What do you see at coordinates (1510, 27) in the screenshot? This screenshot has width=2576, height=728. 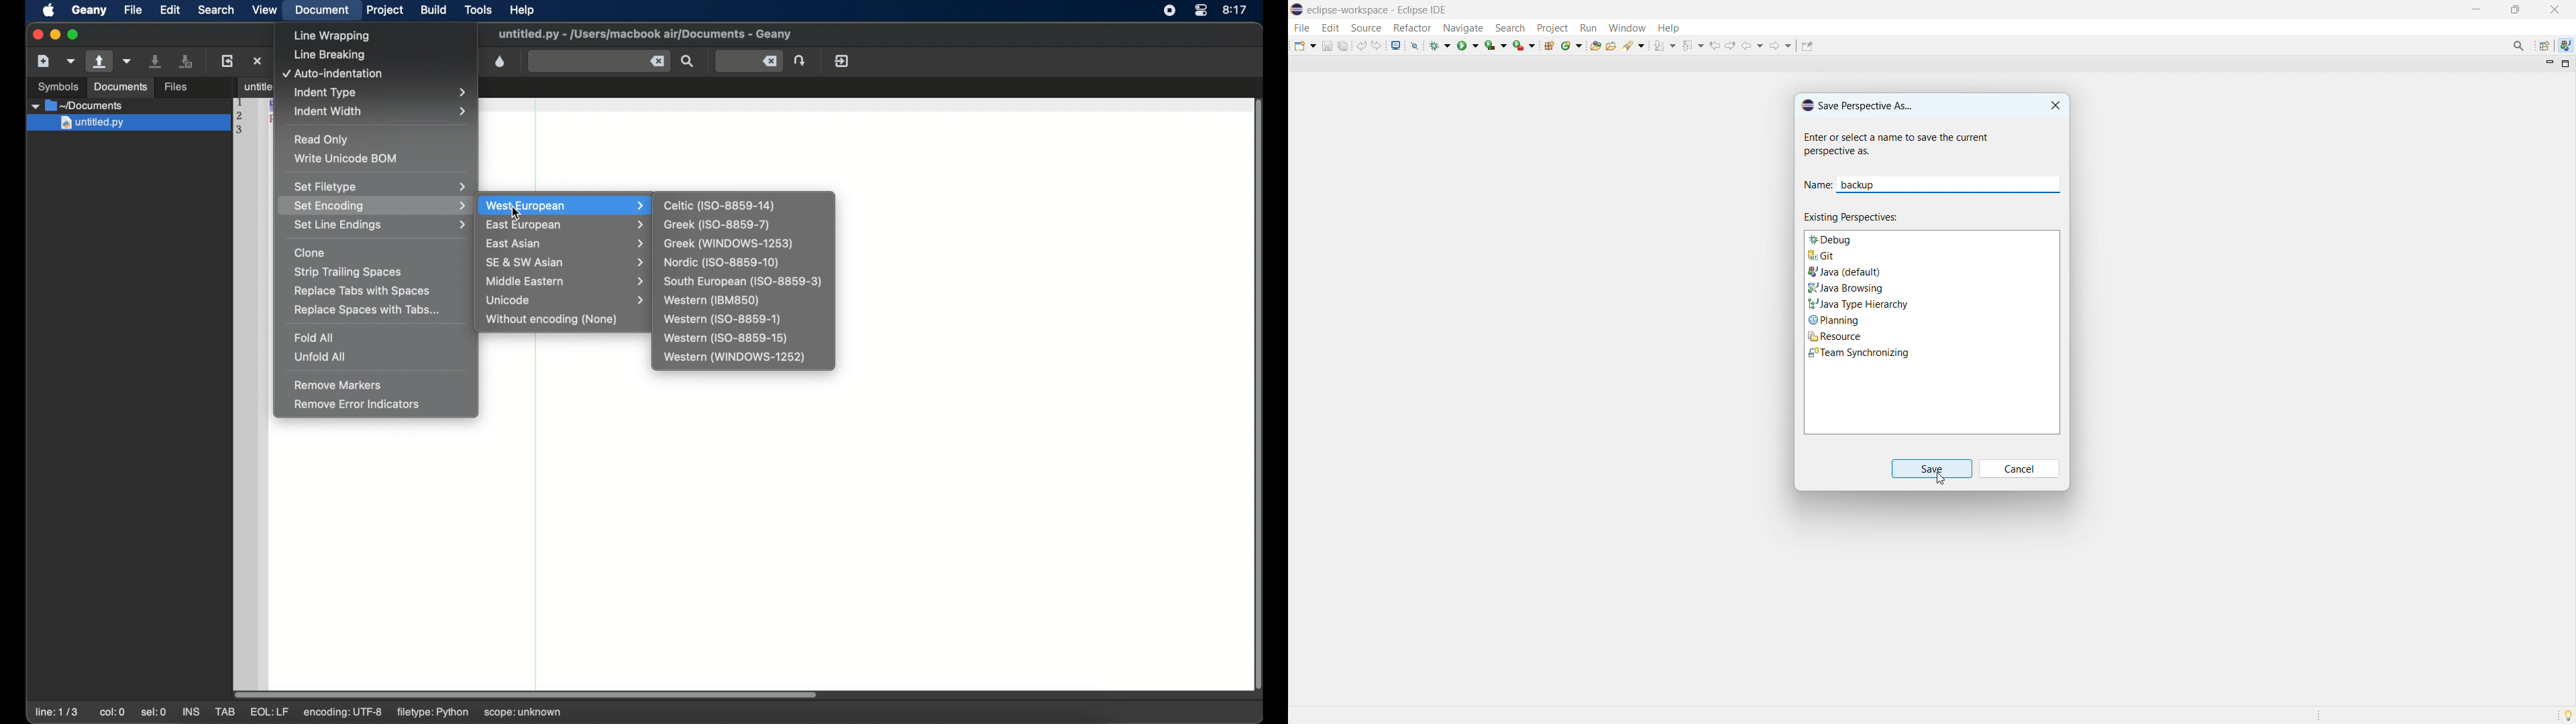 I see `search` at bounding box center [1510, 27].